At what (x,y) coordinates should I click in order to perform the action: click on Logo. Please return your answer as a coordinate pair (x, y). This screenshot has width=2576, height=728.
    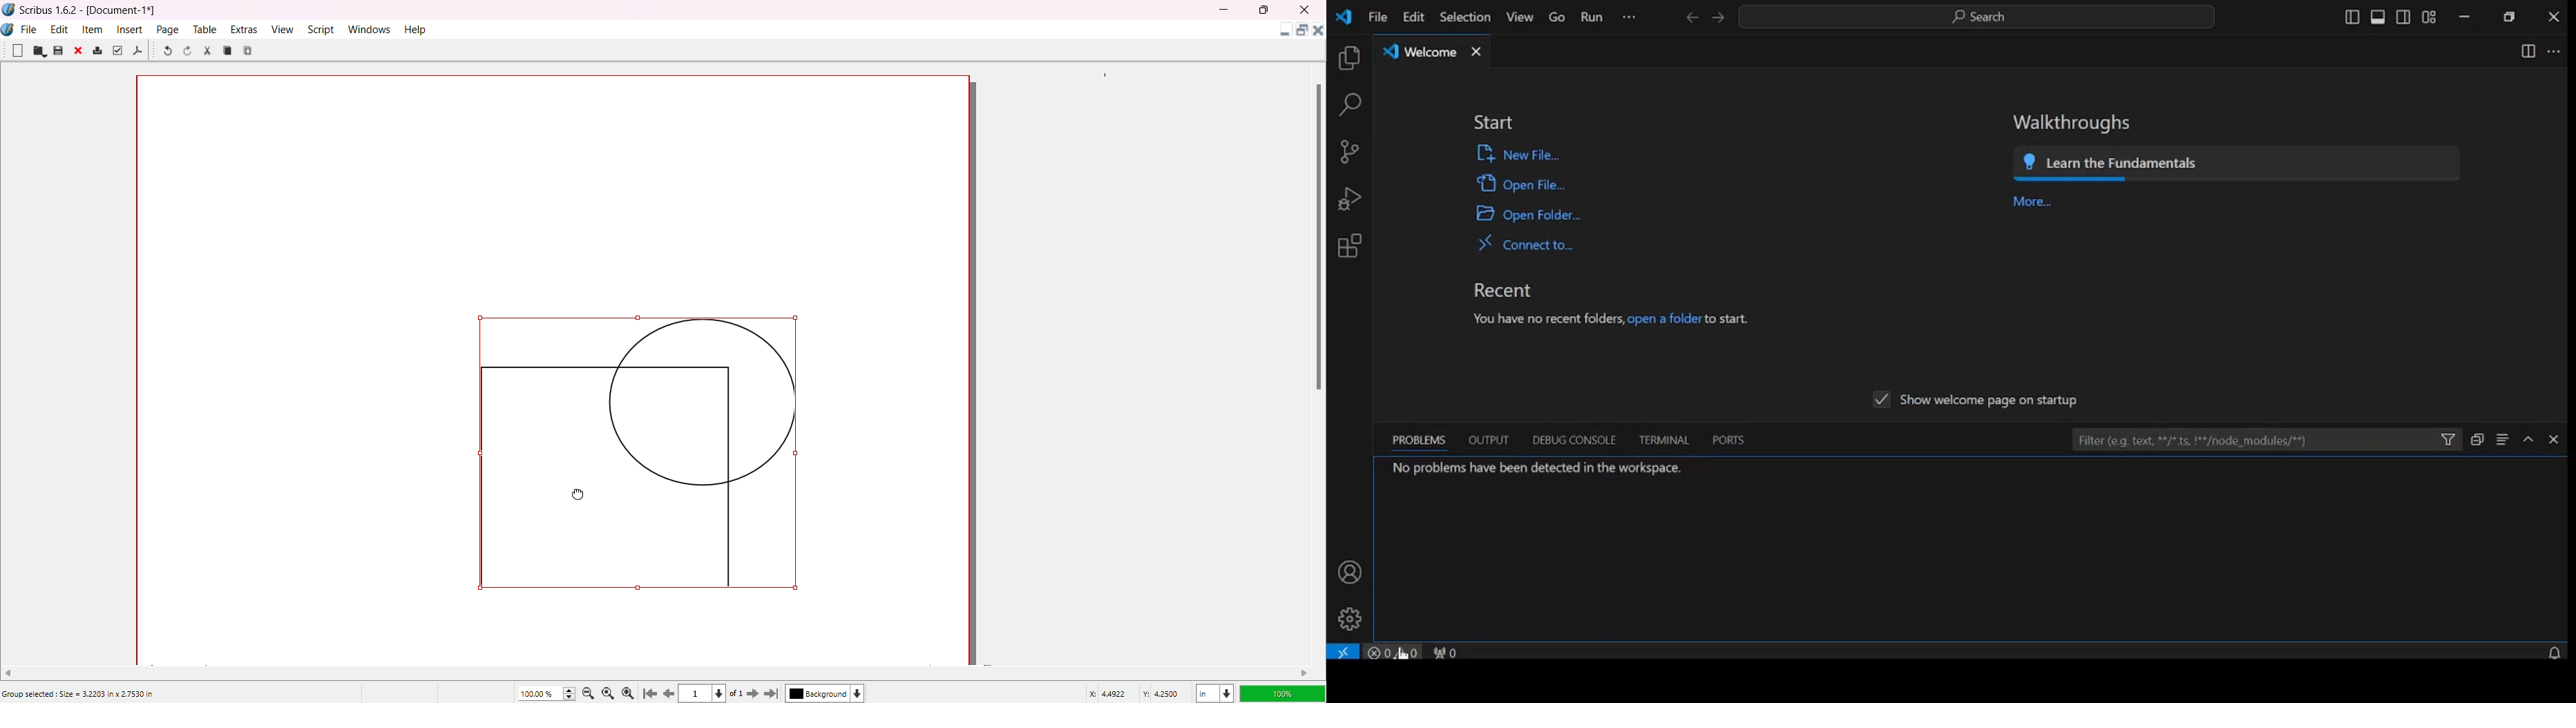
    Looking at the image, I should click on (9, 10).